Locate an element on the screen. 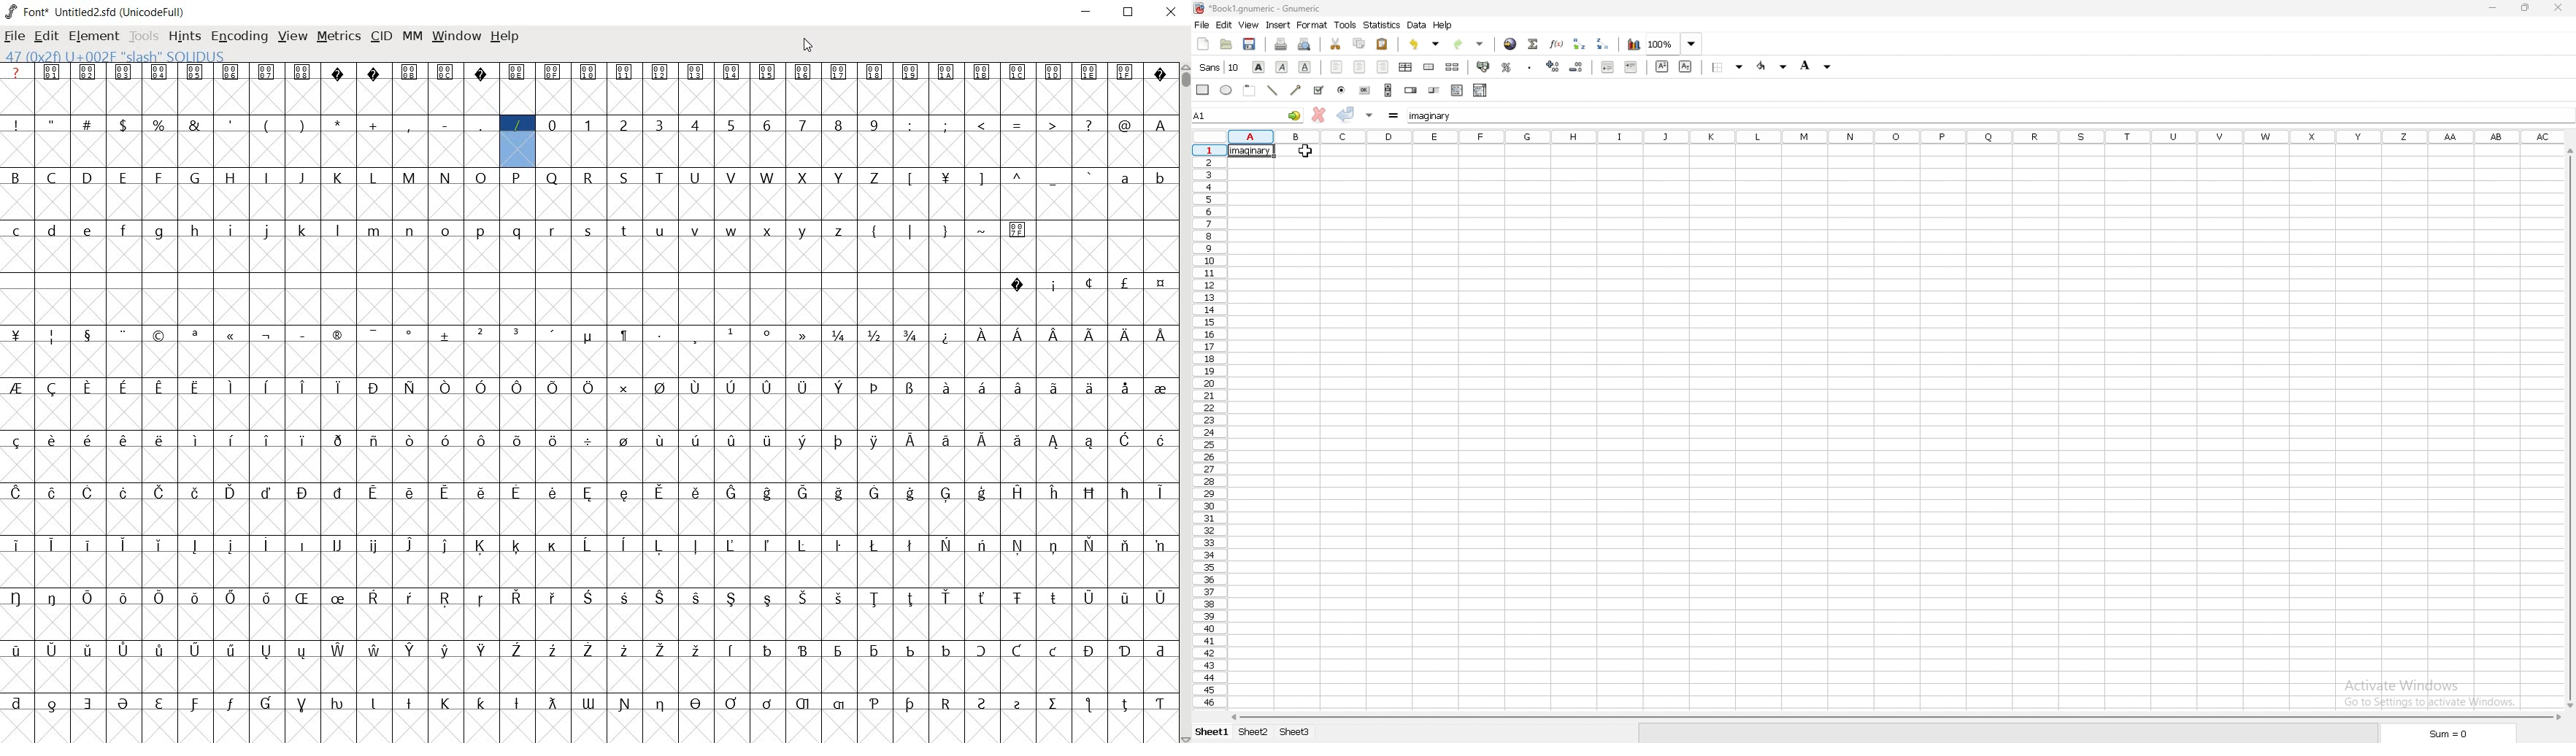 This screenshot has height=756, width=2576. glyph is located at coordinates (410, 650).